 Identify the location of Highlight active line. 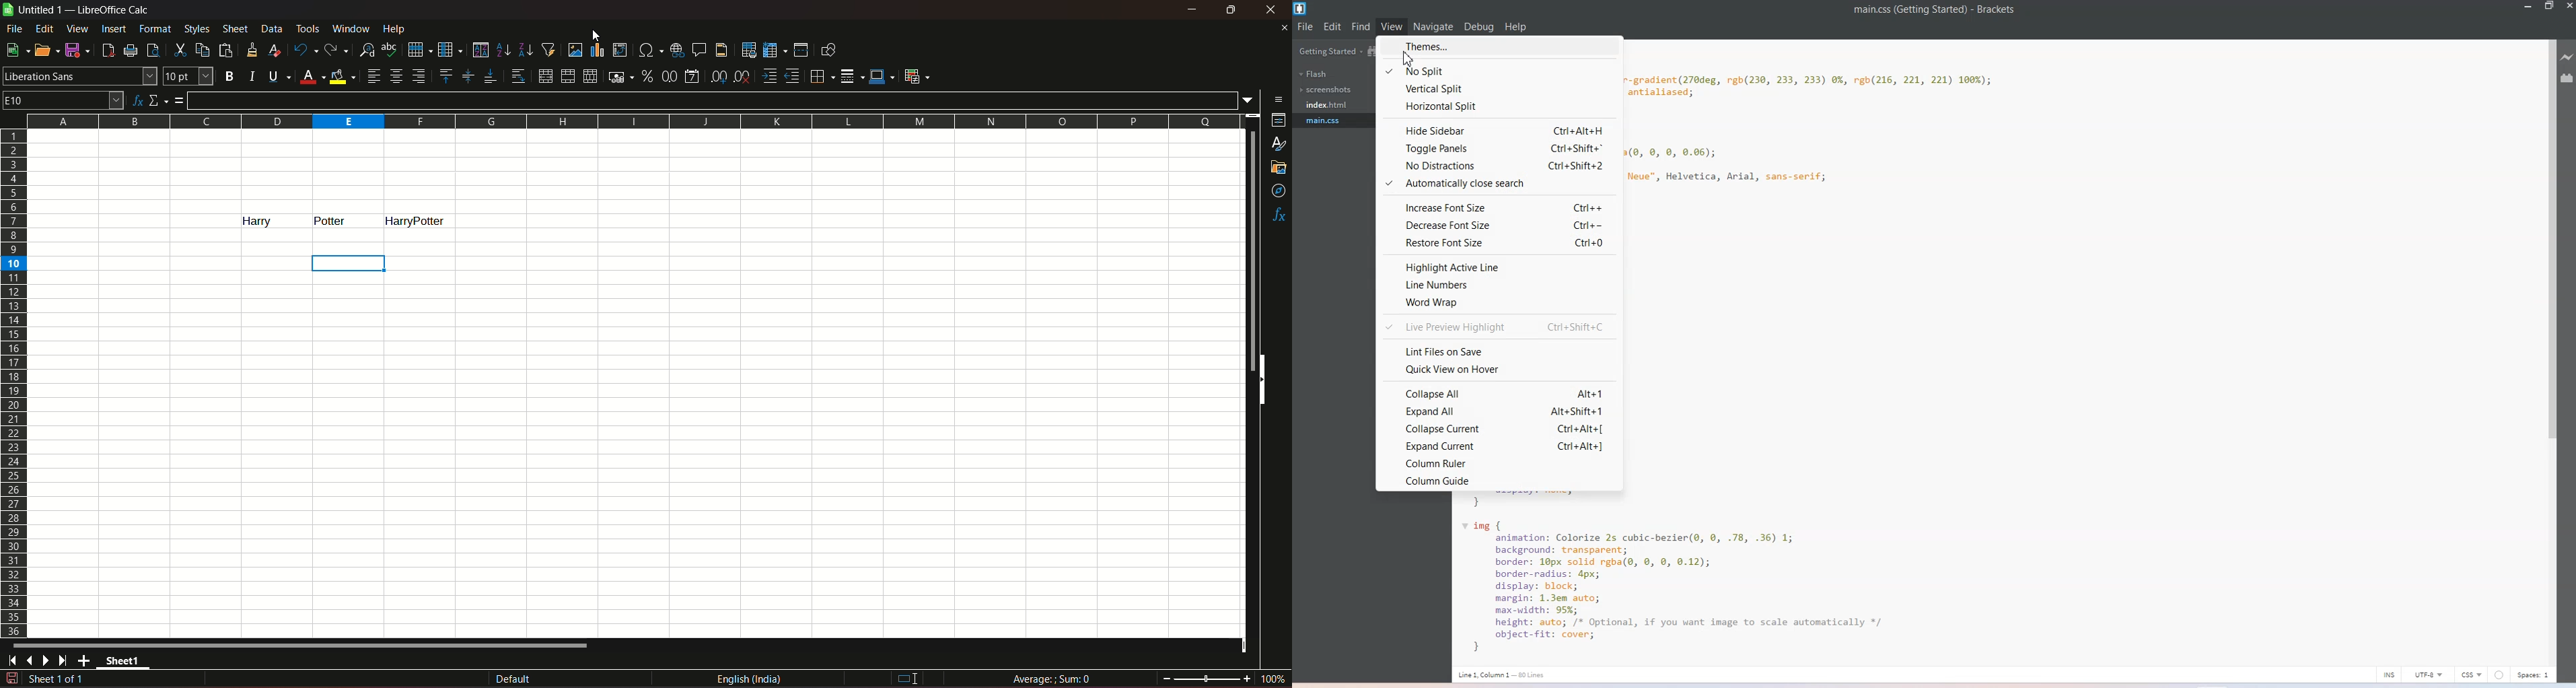
(1497, 267).